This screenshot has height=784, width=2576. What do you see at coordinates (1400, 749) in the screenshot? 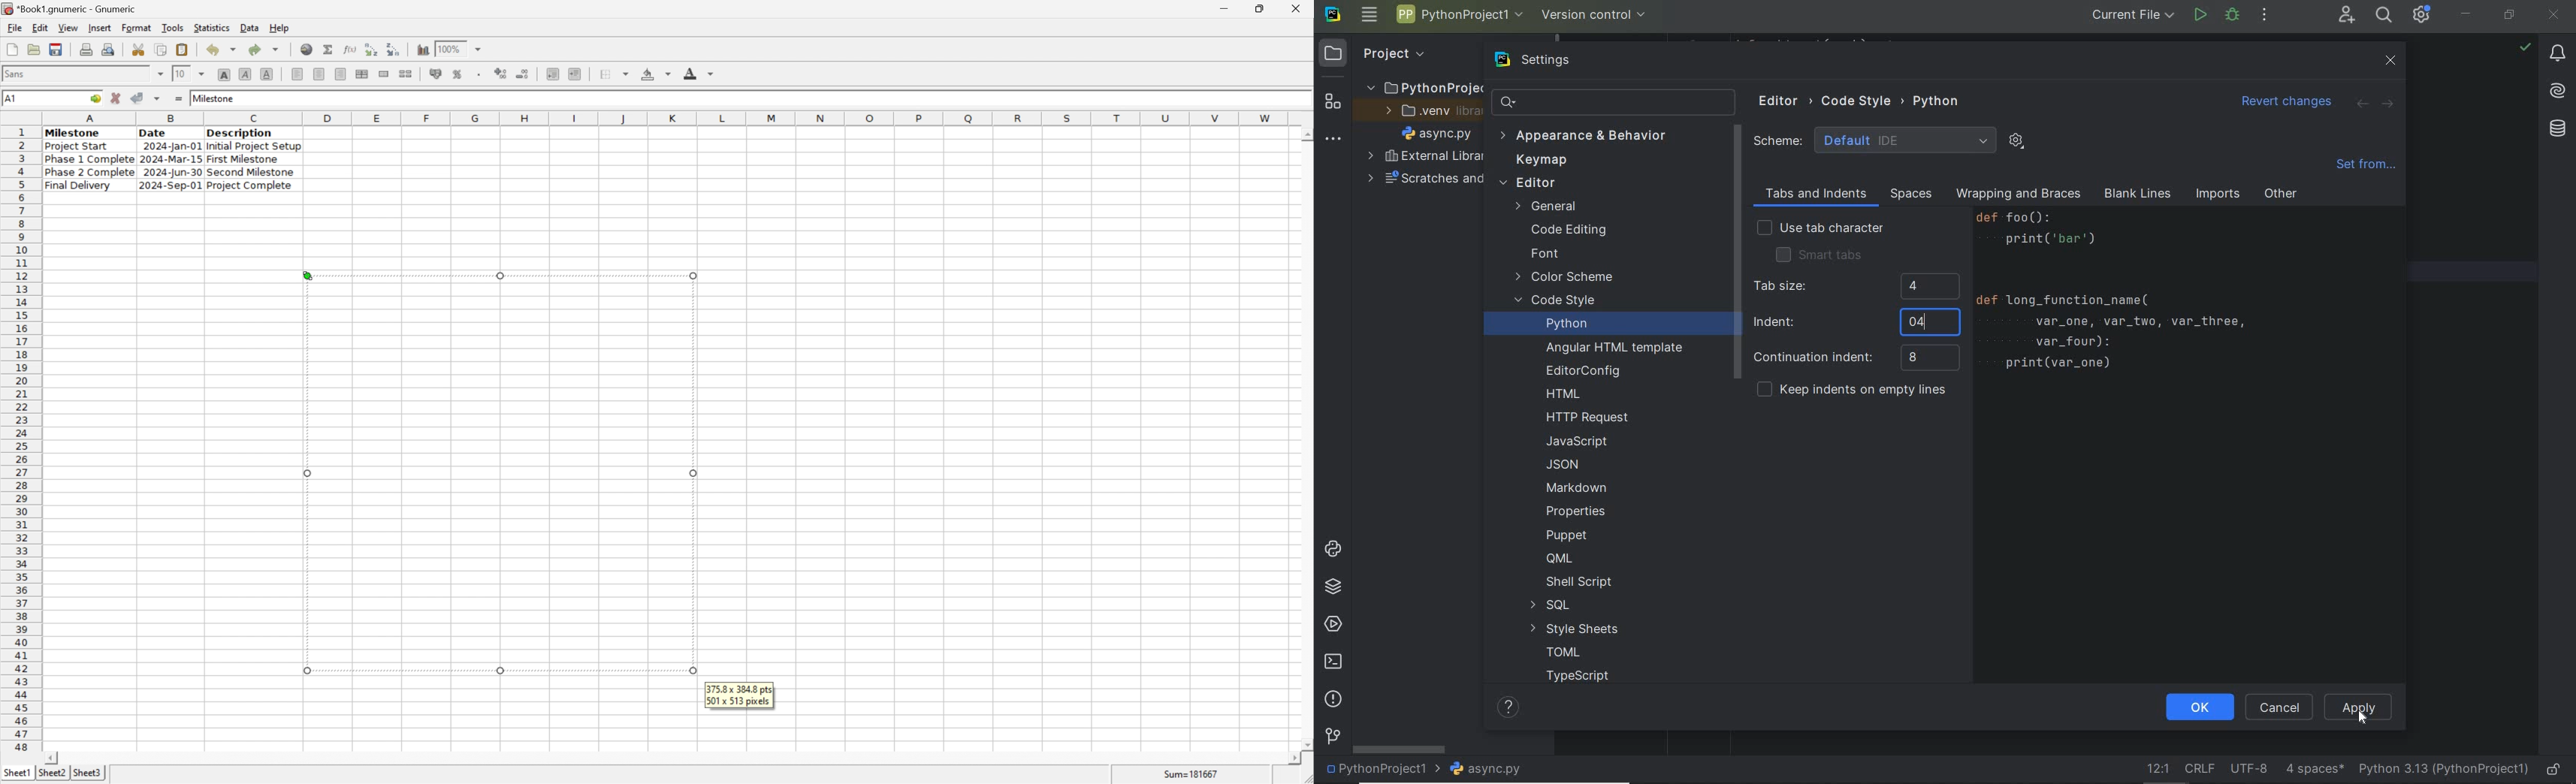
I see `scrollbar` at bounding box center [1400, 749].